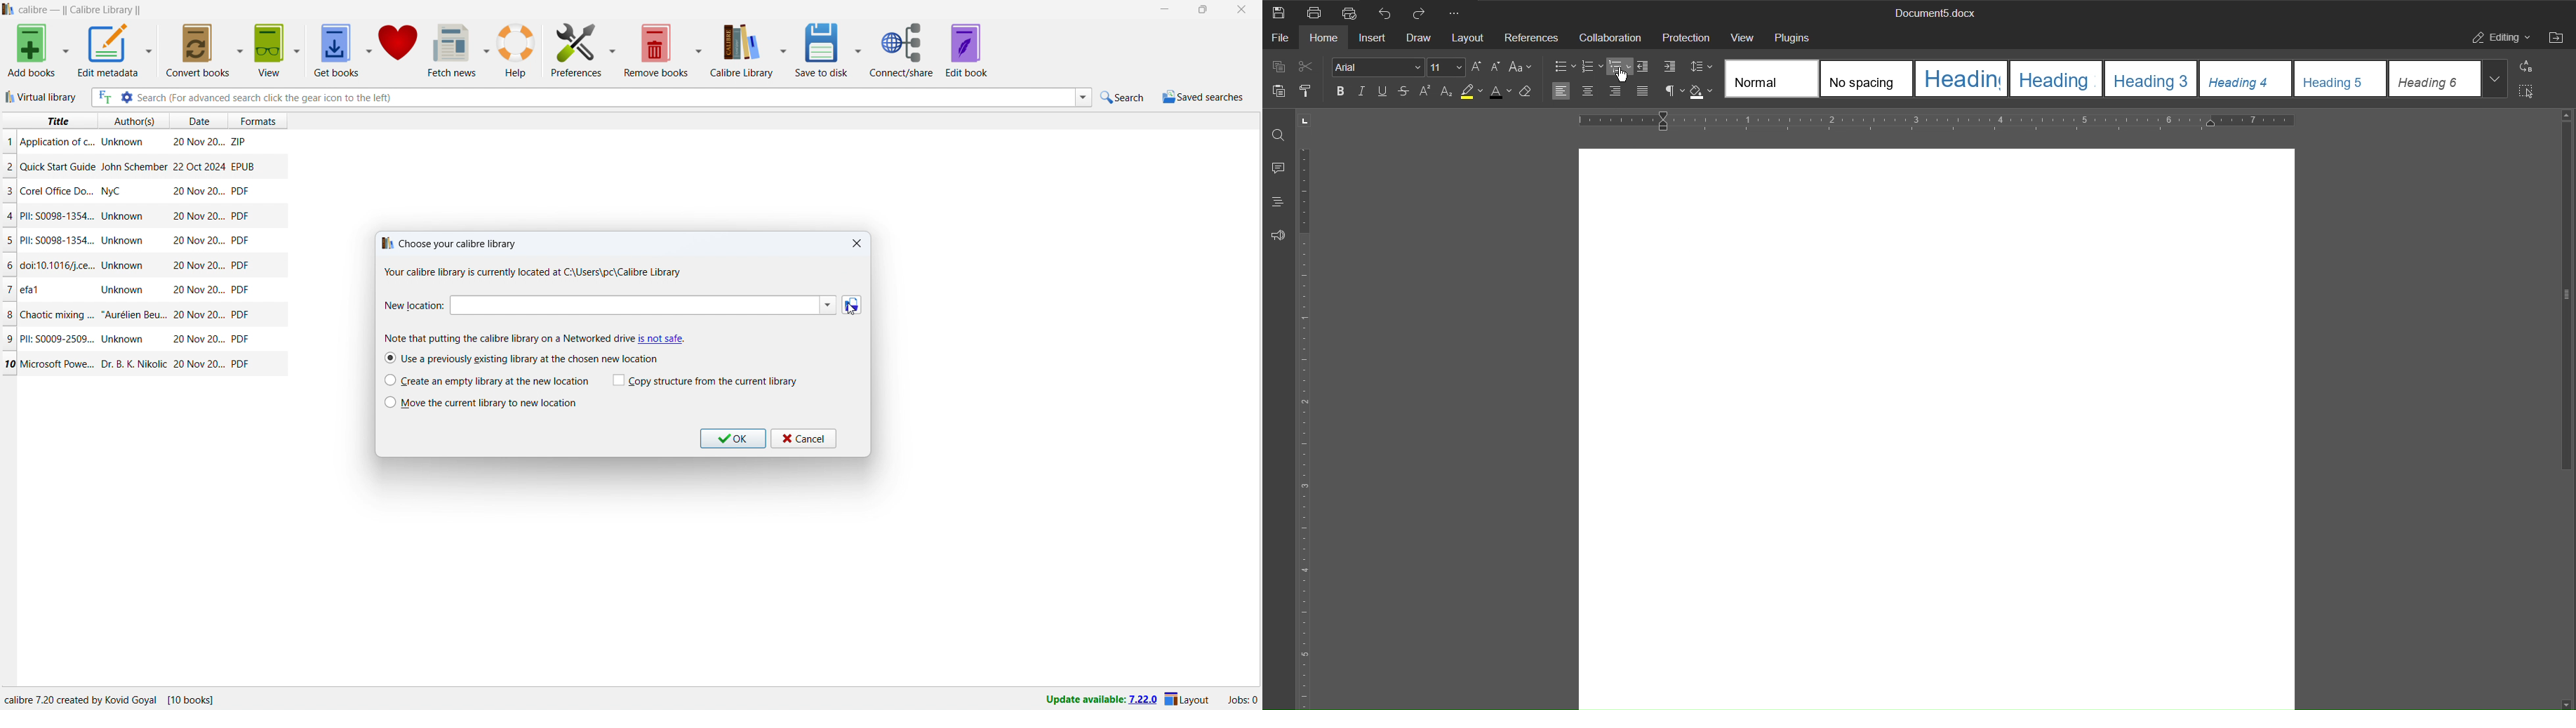 The image size is (2576, 728). What do you see at coordinates (706, 381) in the screenshot?
I see `copy structure from the current library` at bounding box center [706, 381].